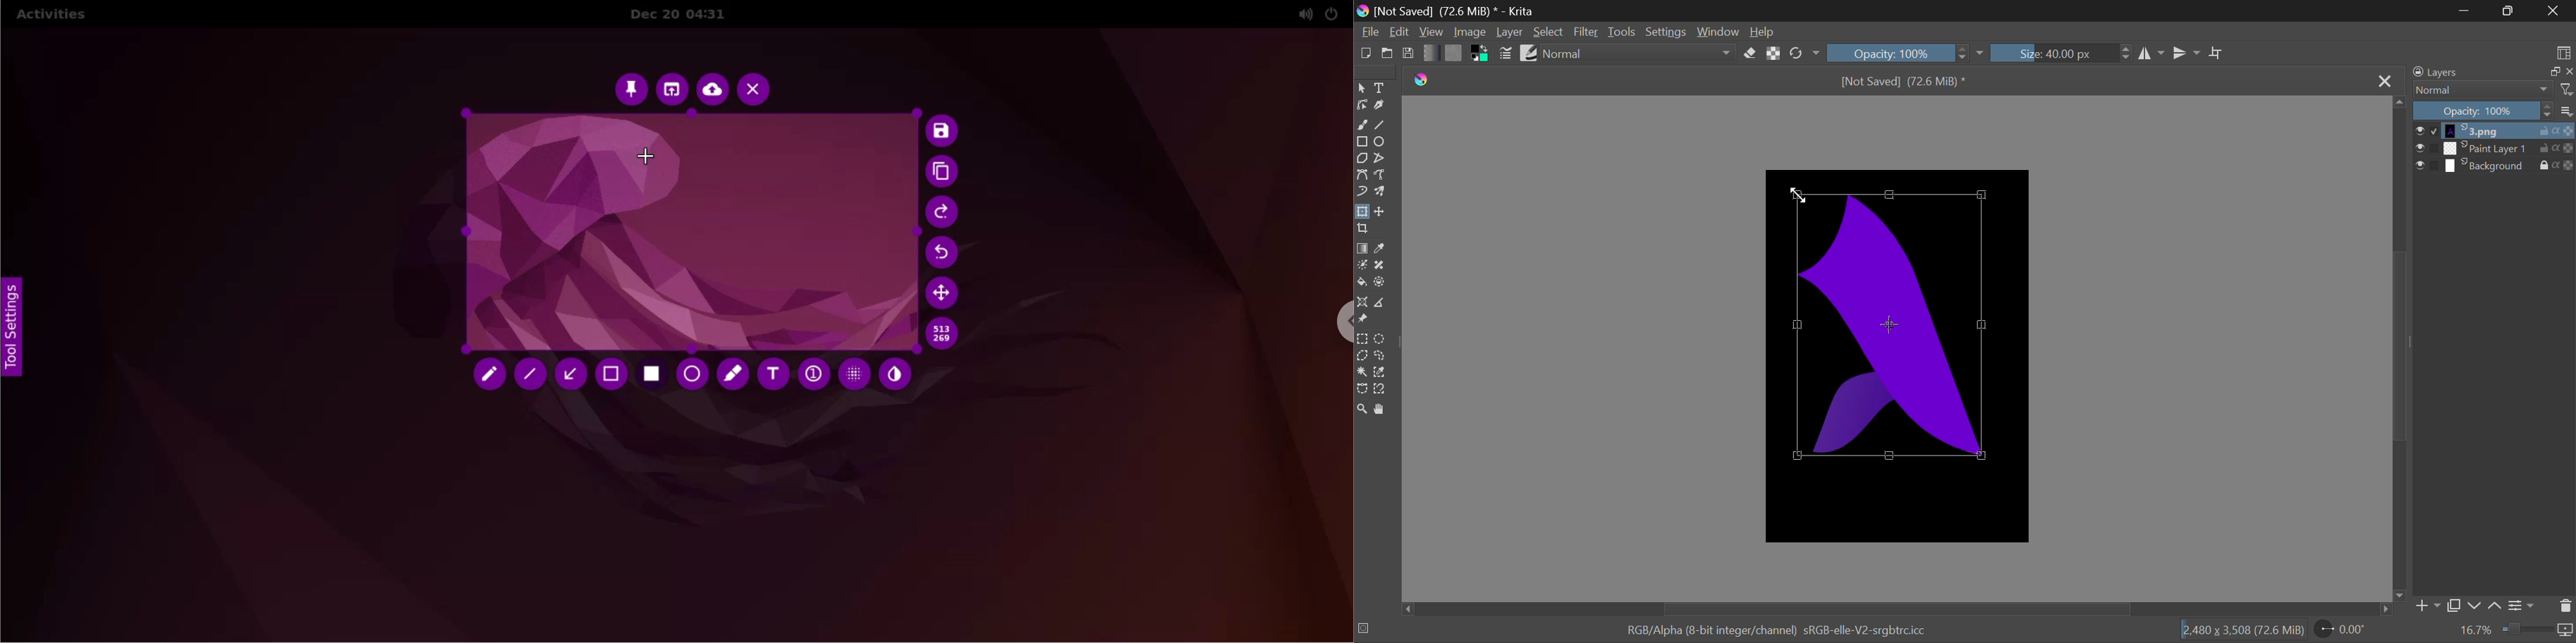 The width and height of the screenshot is (2576, 644). I want to click on RGB/Alpha (8-bit integer/channel) sRGB-elle-V2-srgbtrcicc, so click(1778, 631).